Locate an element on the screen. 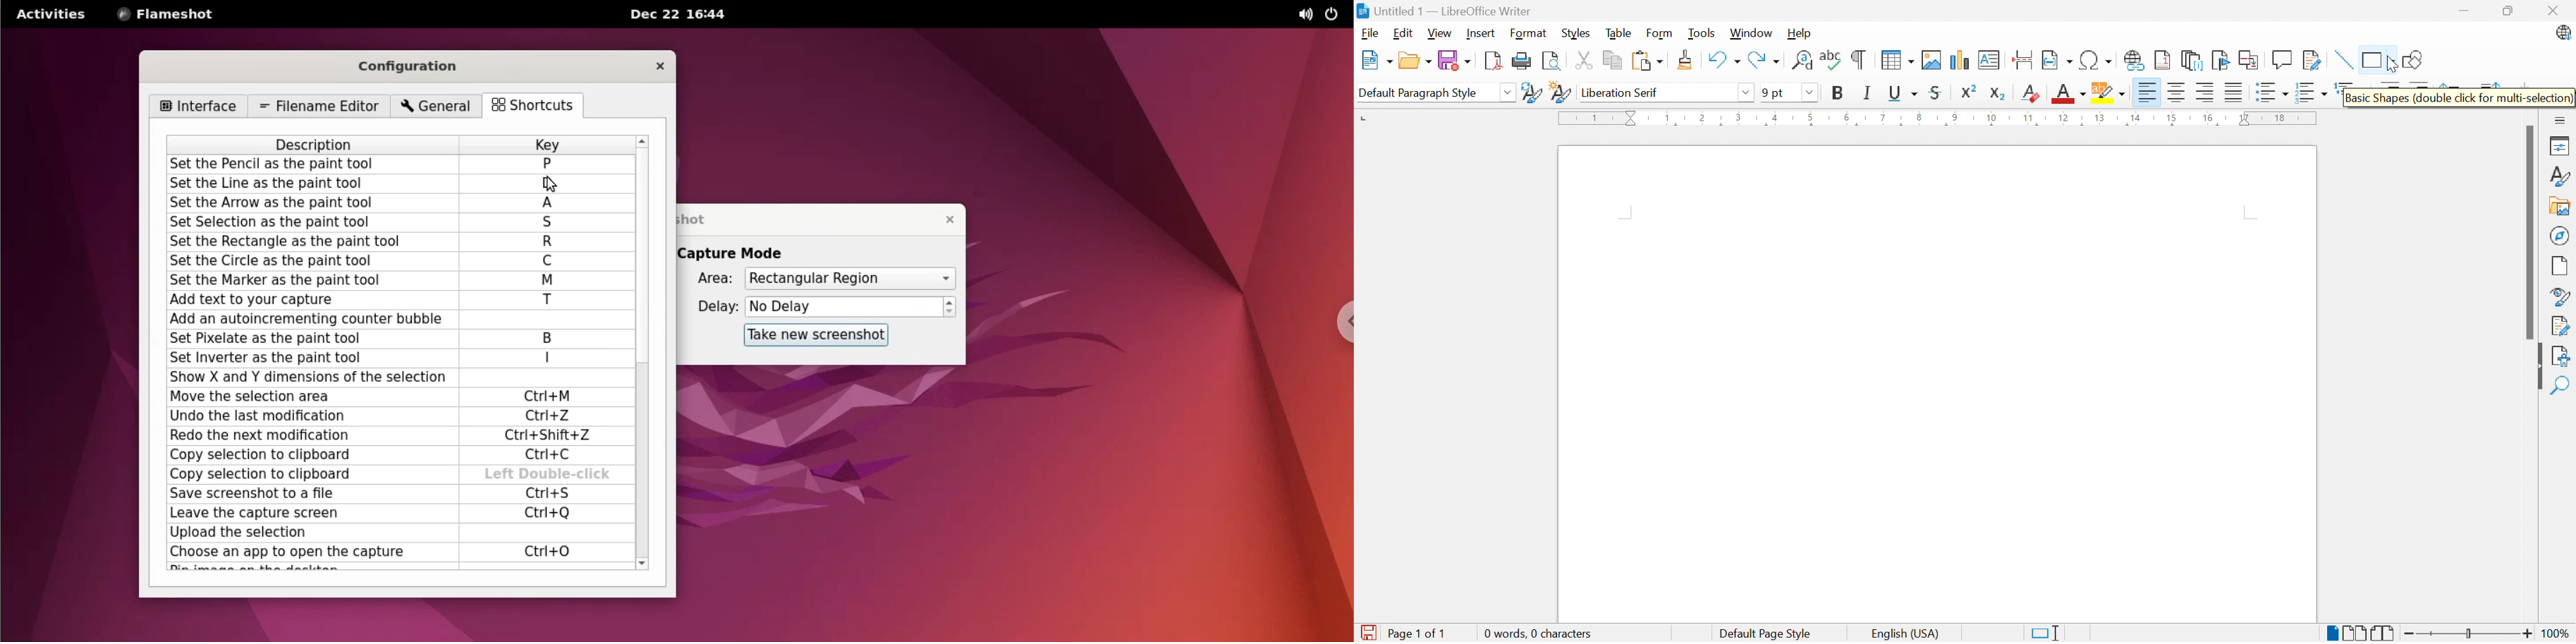 Image resolution: width=2576 pixels, height=644 pixels. Drop down is located at coordinates (1509, 94).